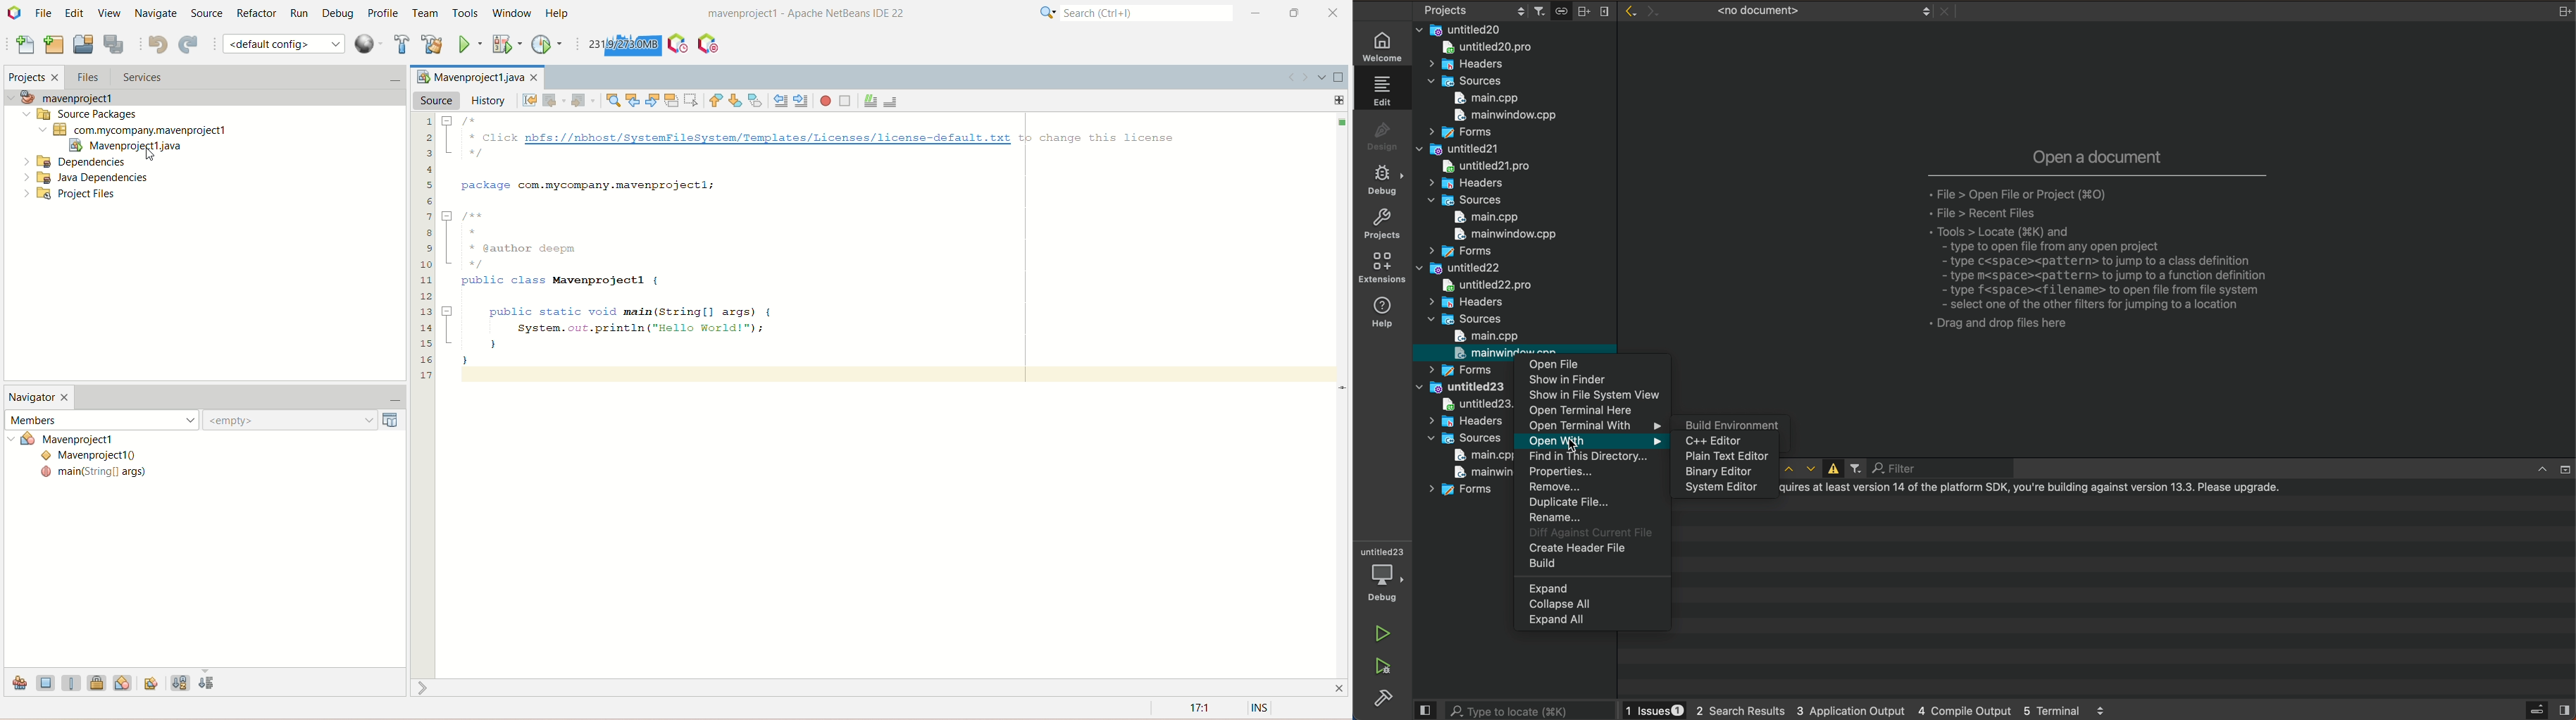 This screenshot has height=728, width=2576. Describe the element at coordinates (1855, 470) in the screenshot. I see `filter` at that location.